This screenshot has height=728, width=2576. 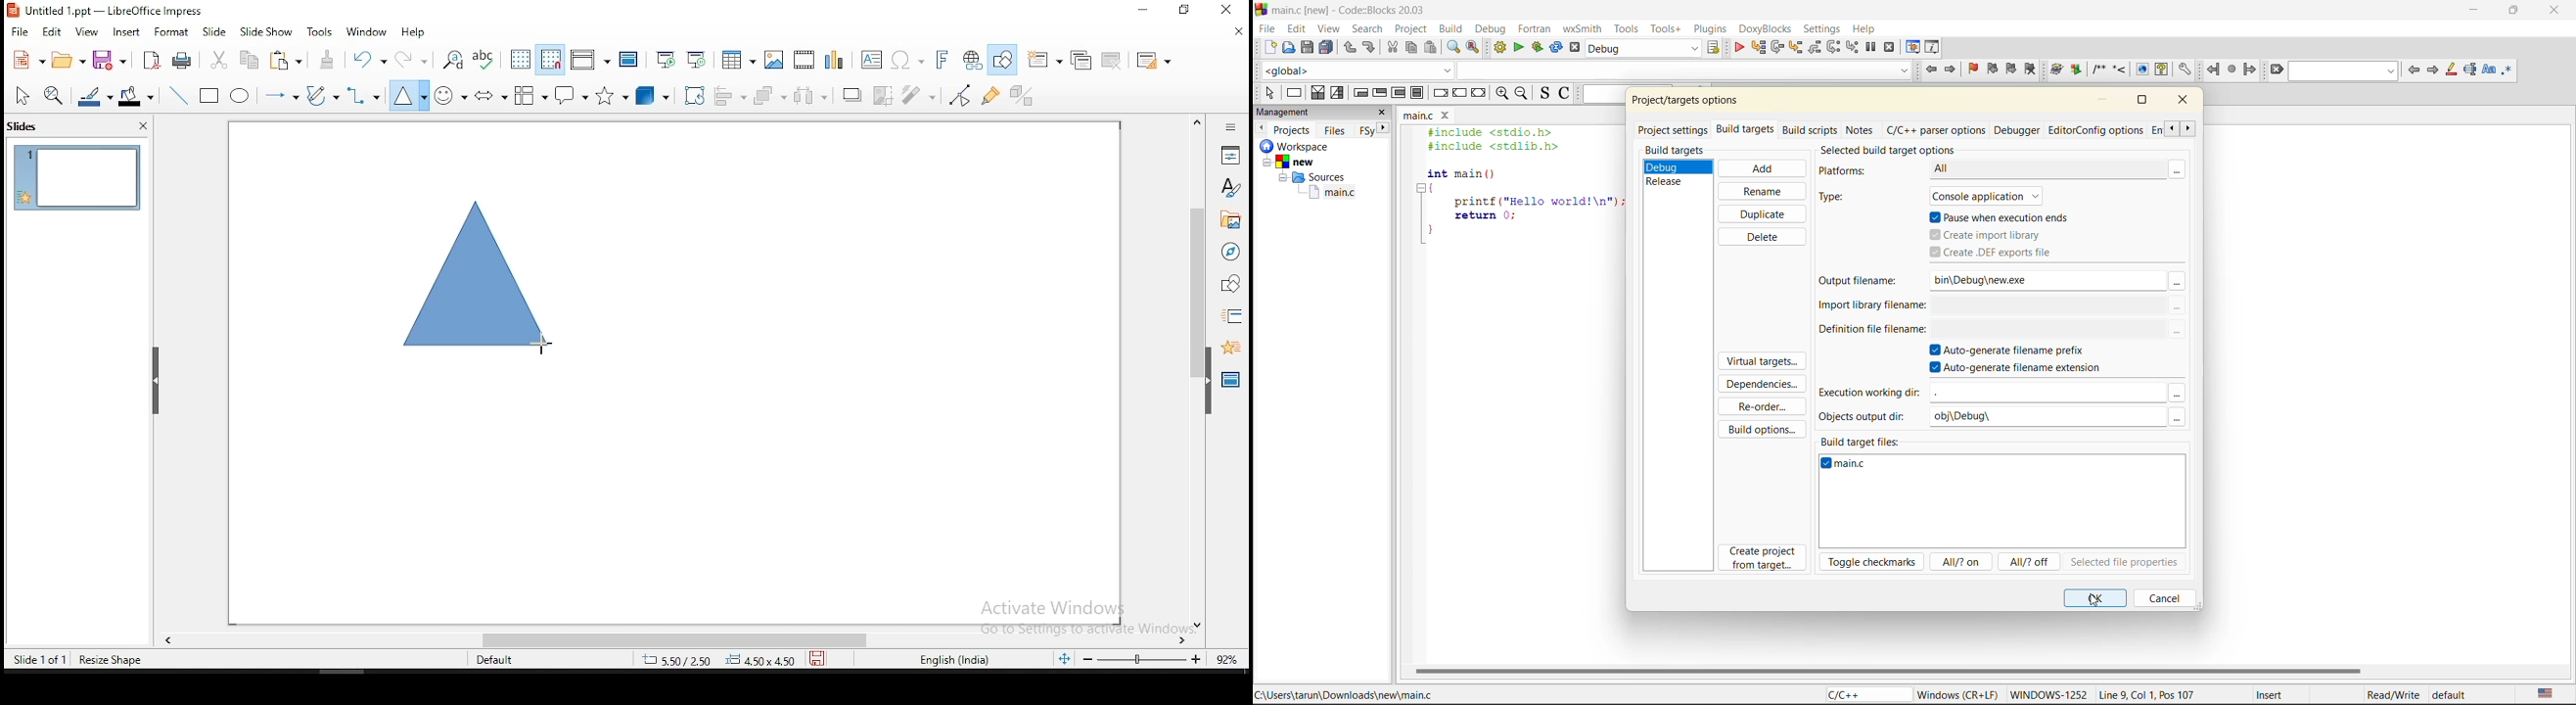 What do you see at coordinates (1684, 70) in the screenshot?
I see `Code Completion Search` at bounding box center [1684, 70].